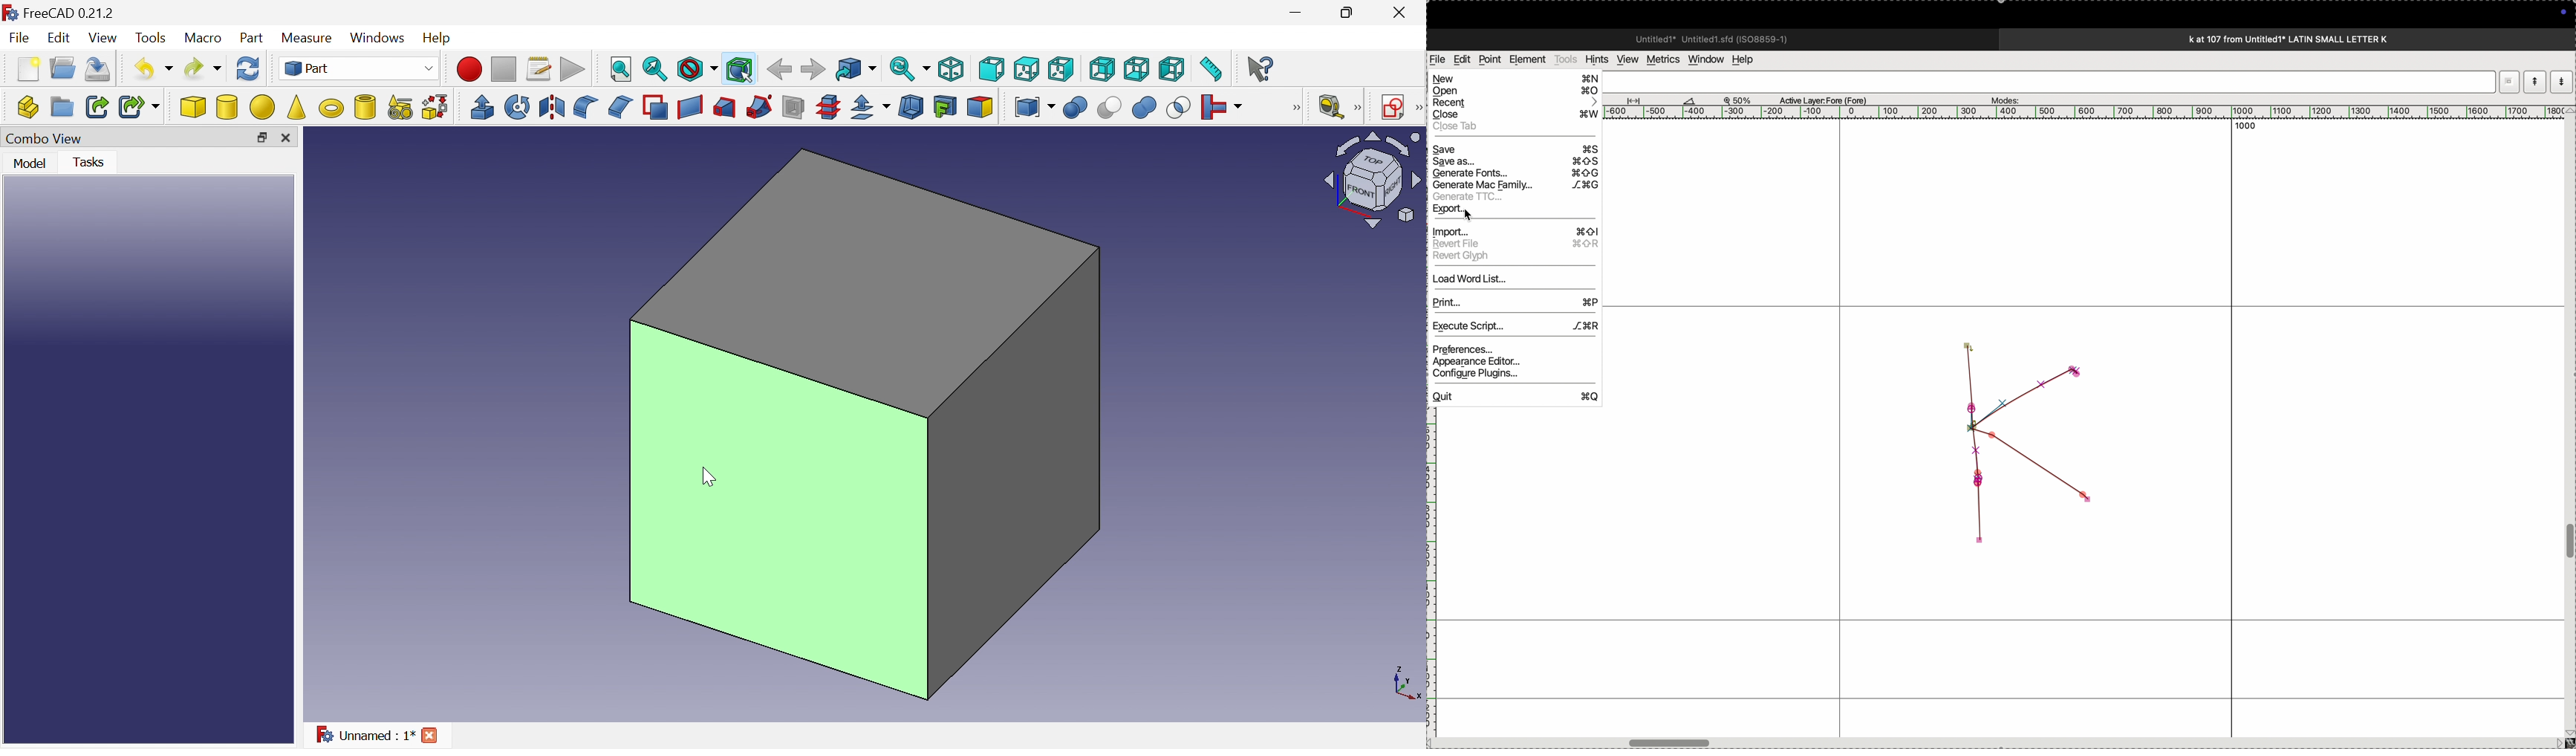  Describe the element at coordinates (1511, 363) in the screenshot. I see `apperance editor` at that location.